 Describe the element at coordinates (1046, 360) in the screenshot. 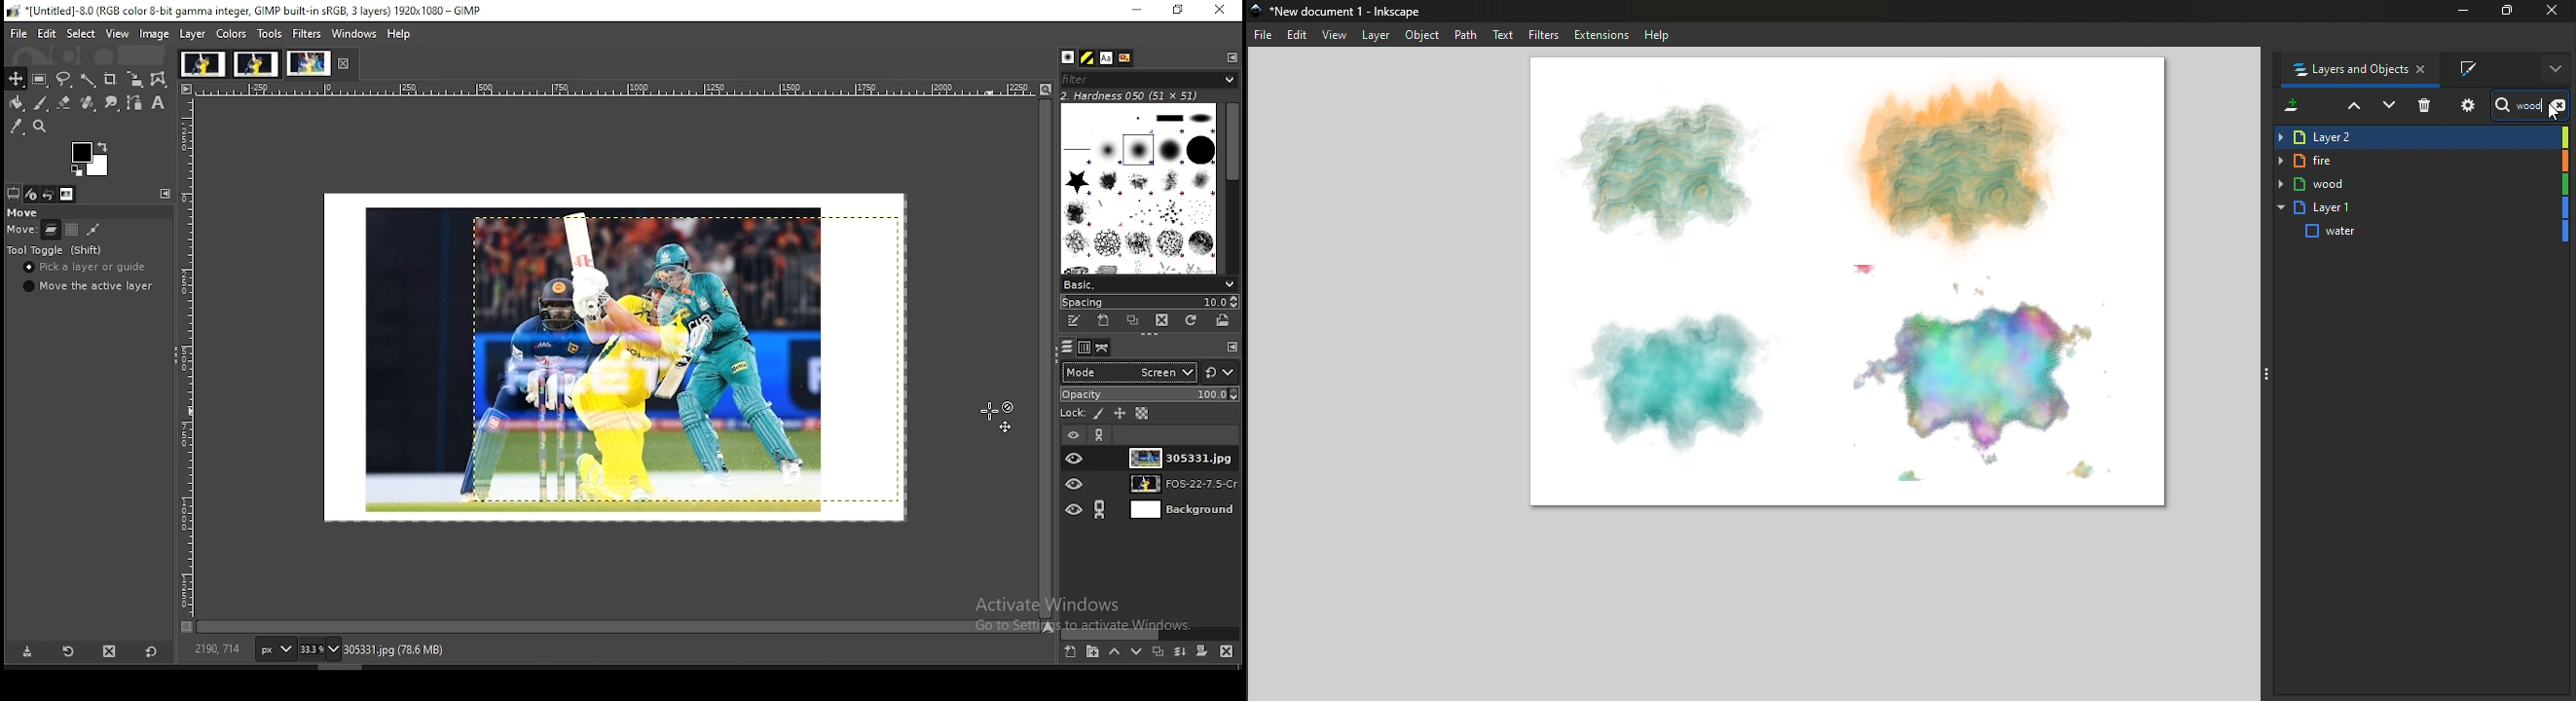

I see `scroll bar` at that location.